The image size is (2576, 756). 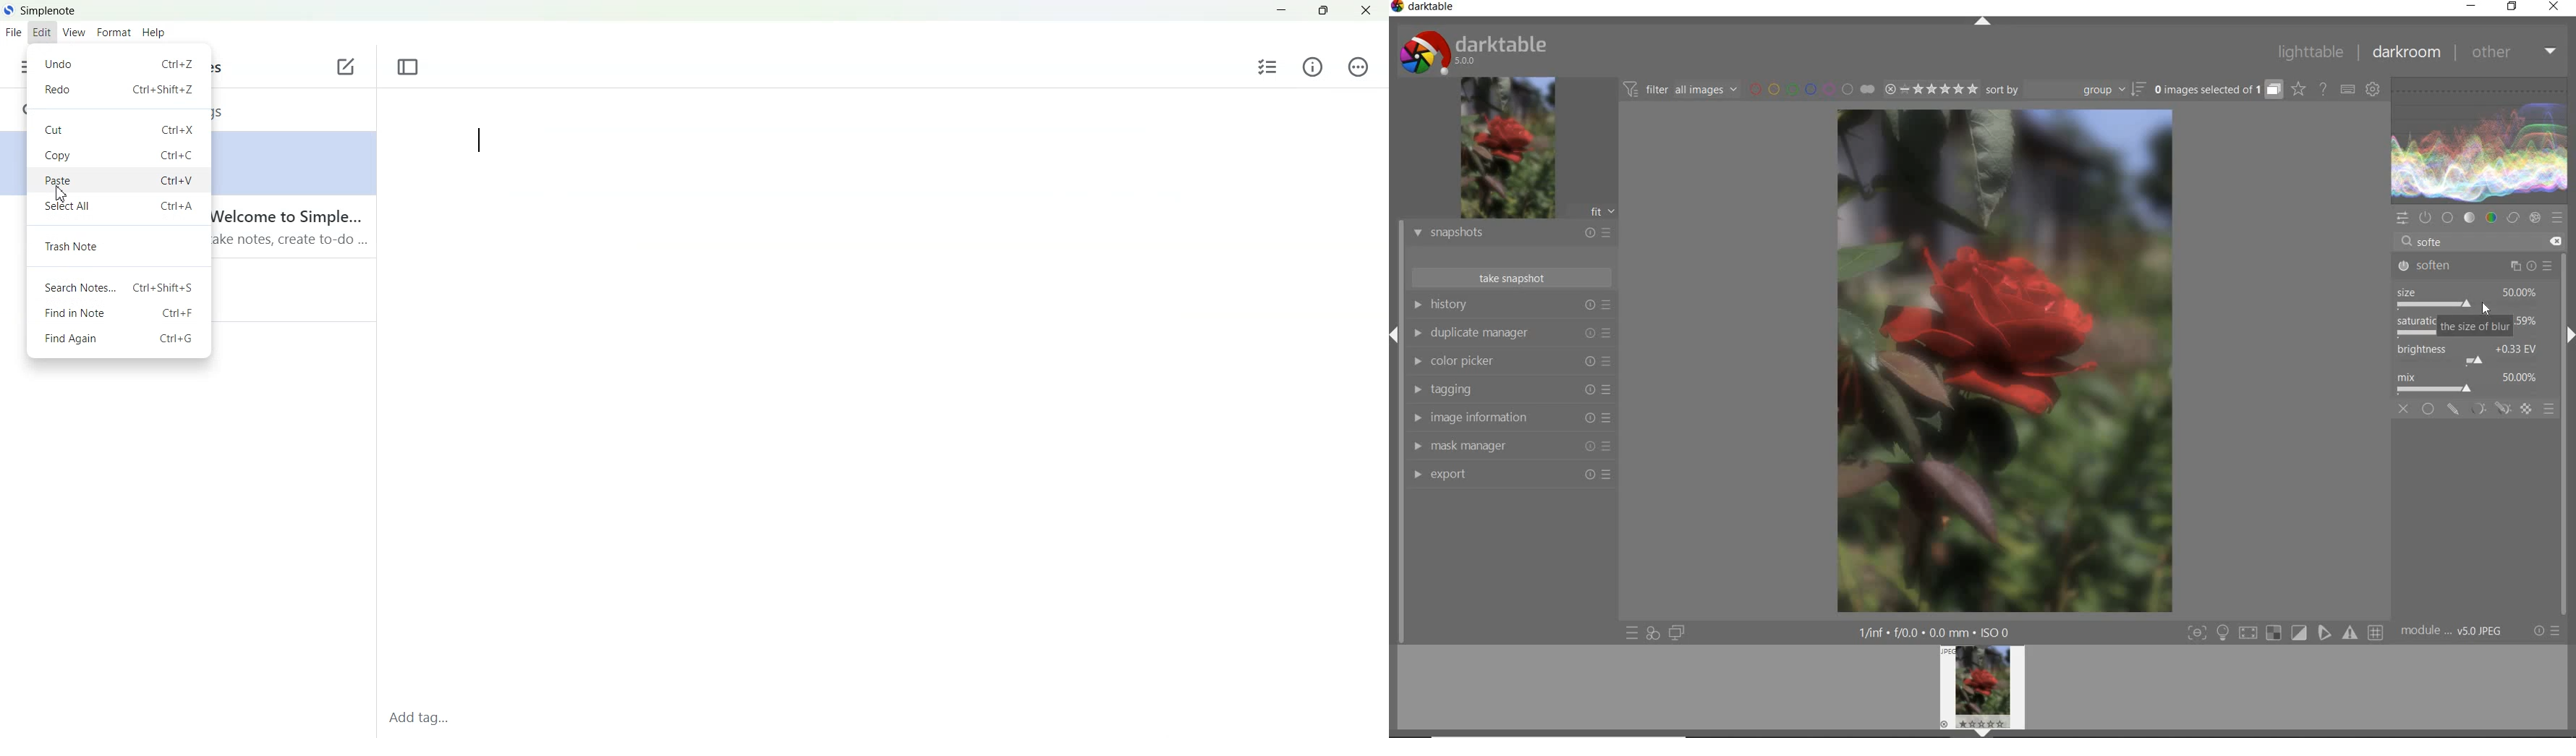 I want to click on module..v50JPEG, so click(x=2457, y=631).